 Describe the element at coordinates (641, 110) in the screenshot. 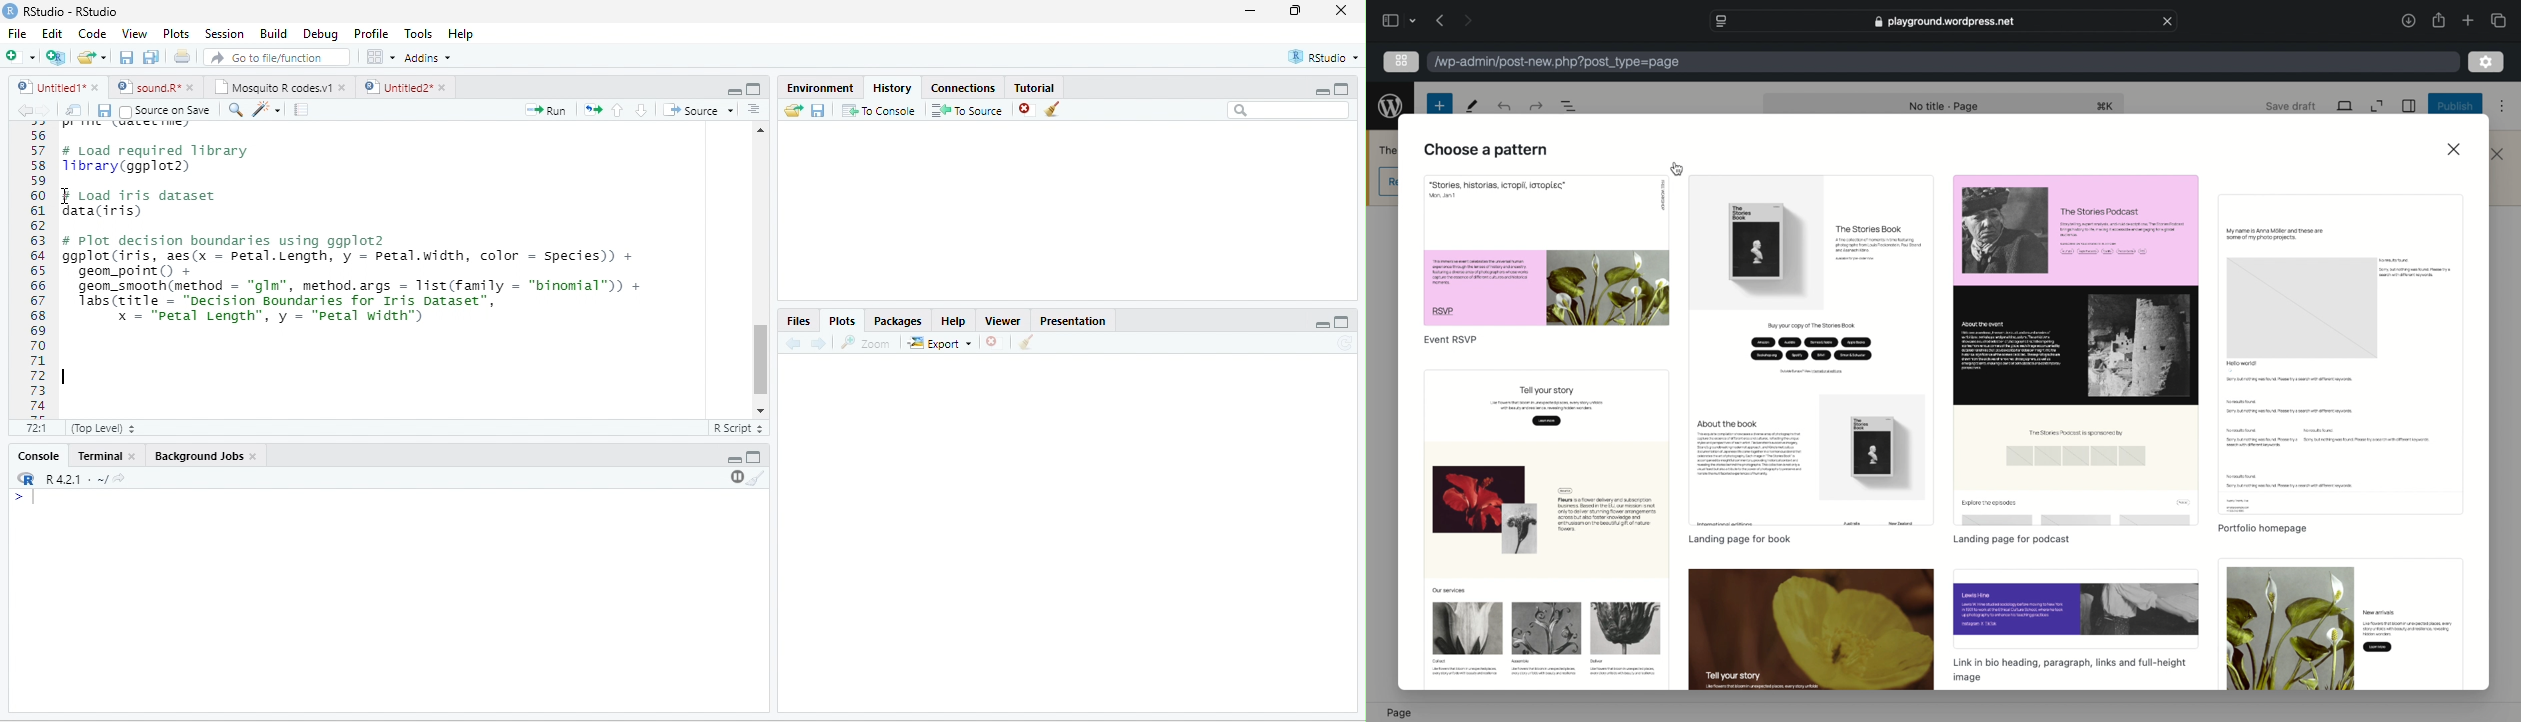

I see `down` at that location.